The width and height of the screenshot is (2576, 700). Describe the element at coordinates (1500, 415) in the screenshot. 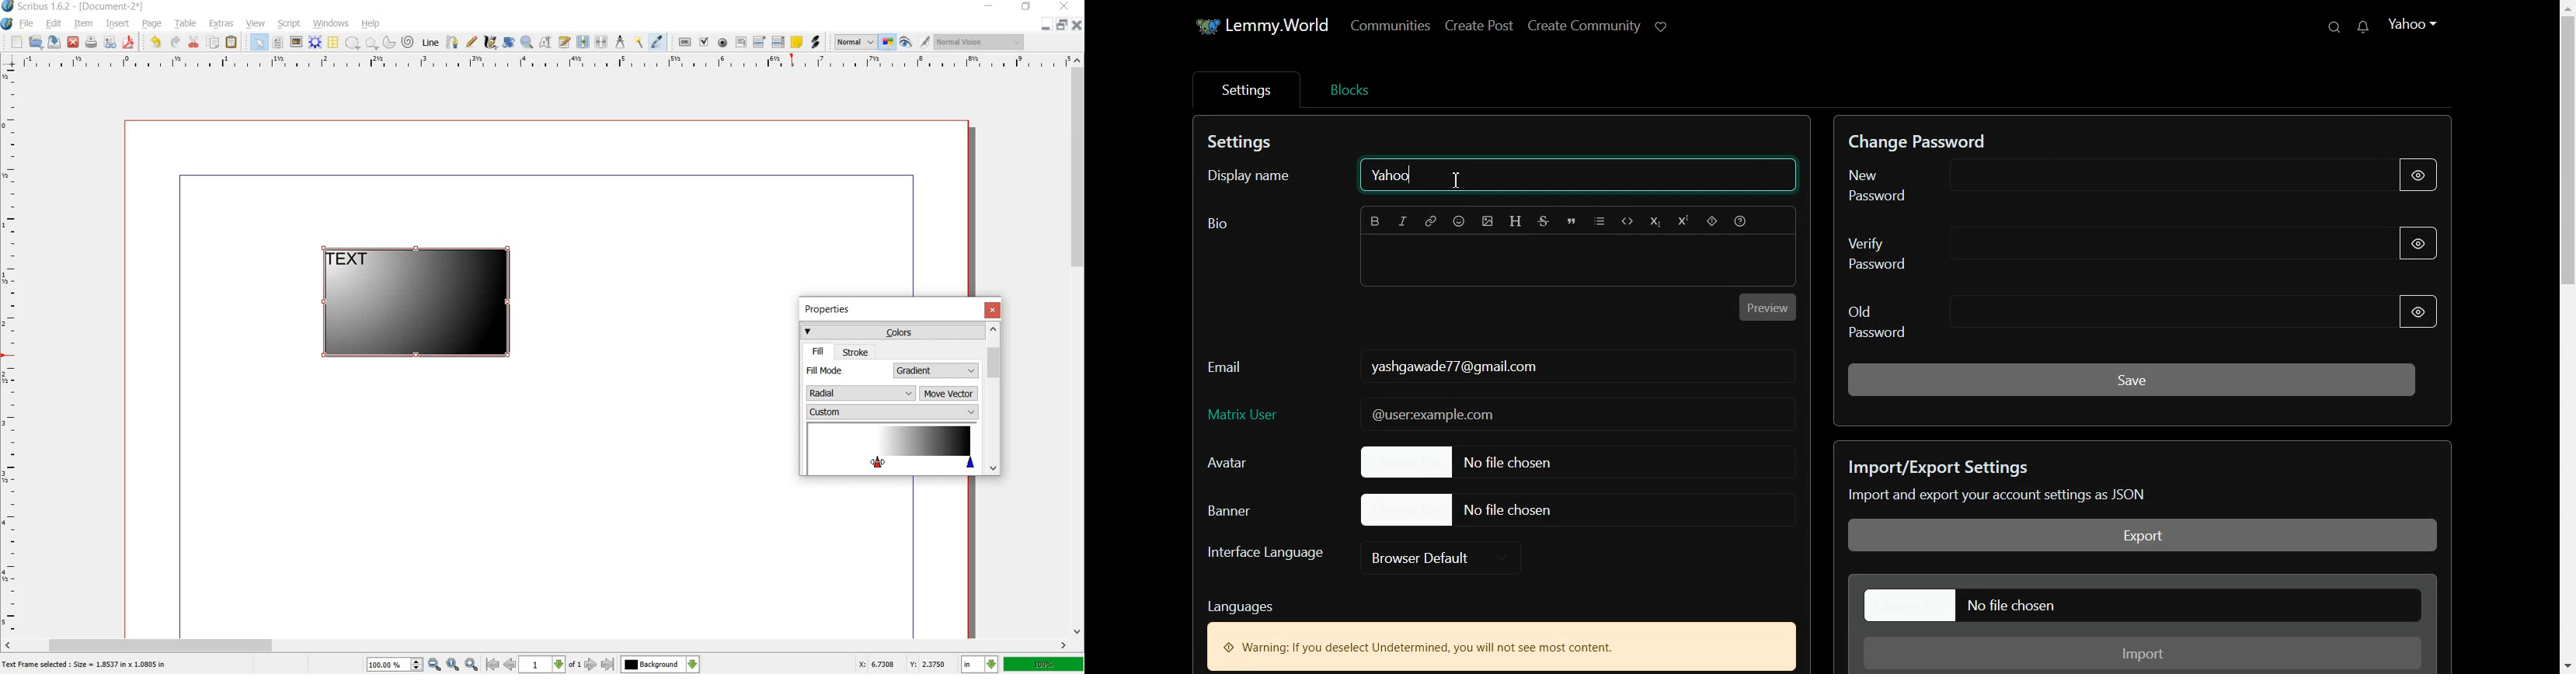

I see `Matrix User` at that location.